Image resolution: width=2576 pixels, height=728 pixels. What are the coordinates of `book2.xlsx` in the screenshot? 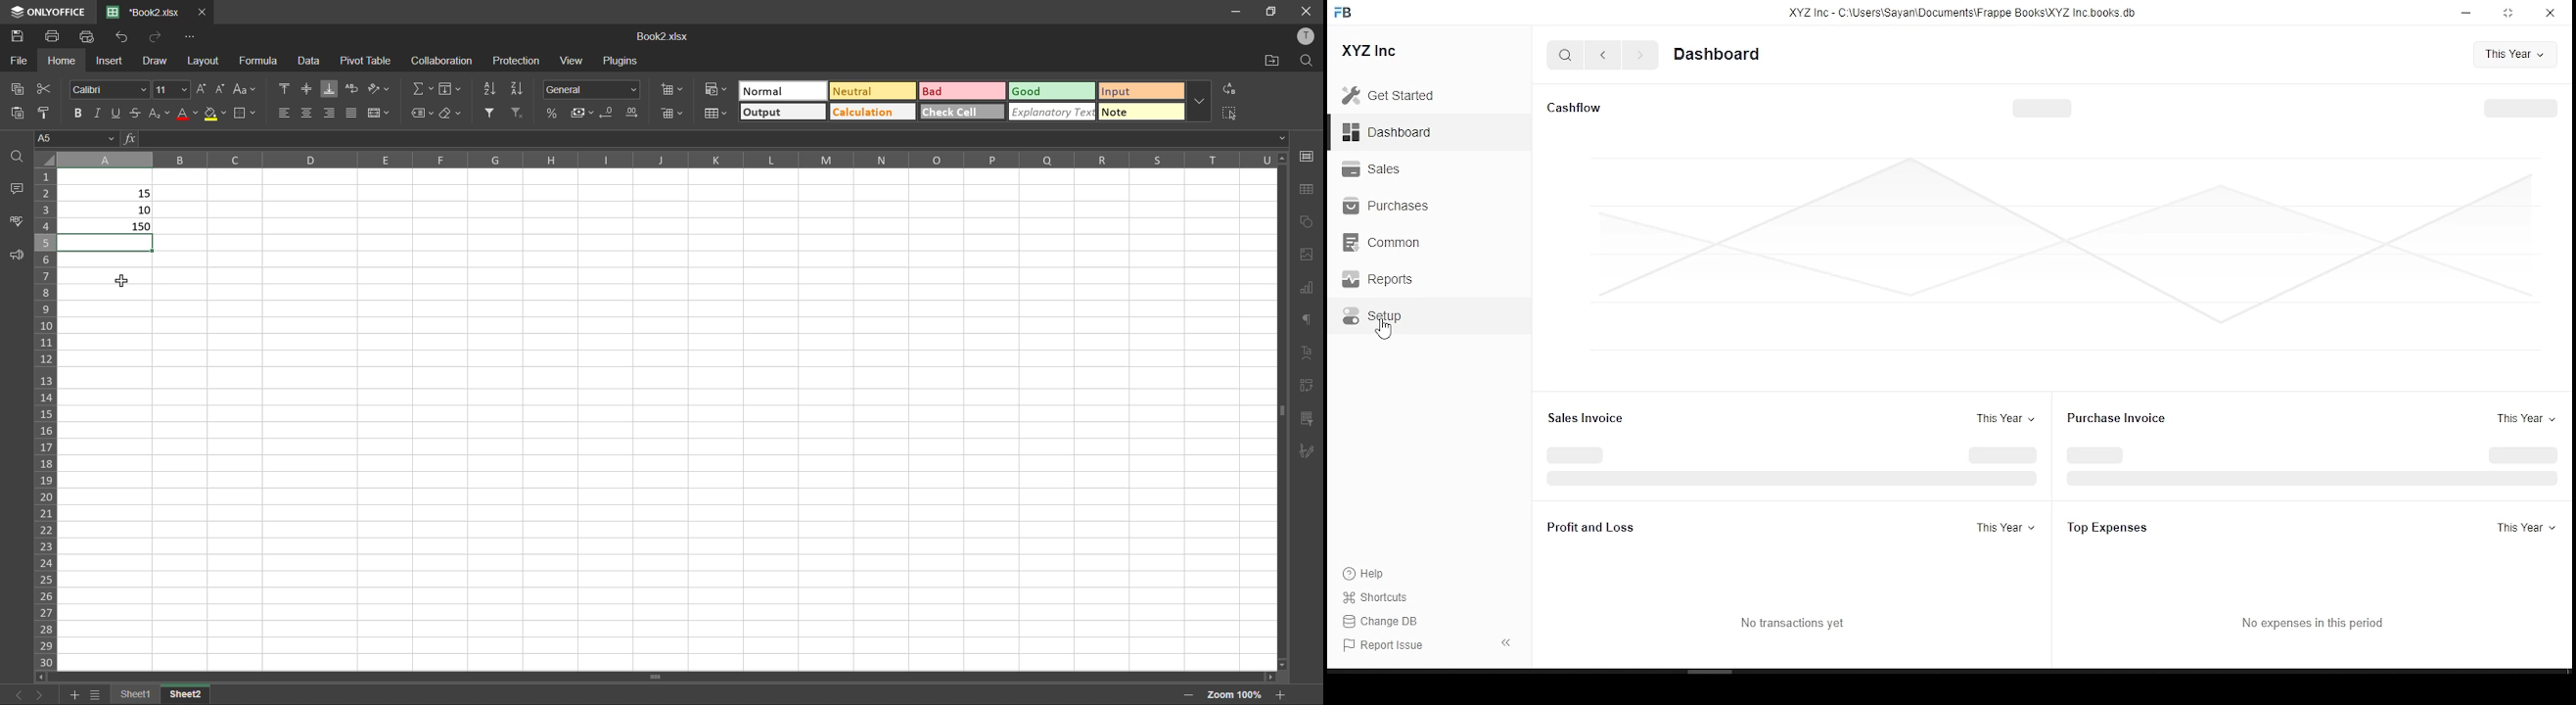 It's located at (667, 38).